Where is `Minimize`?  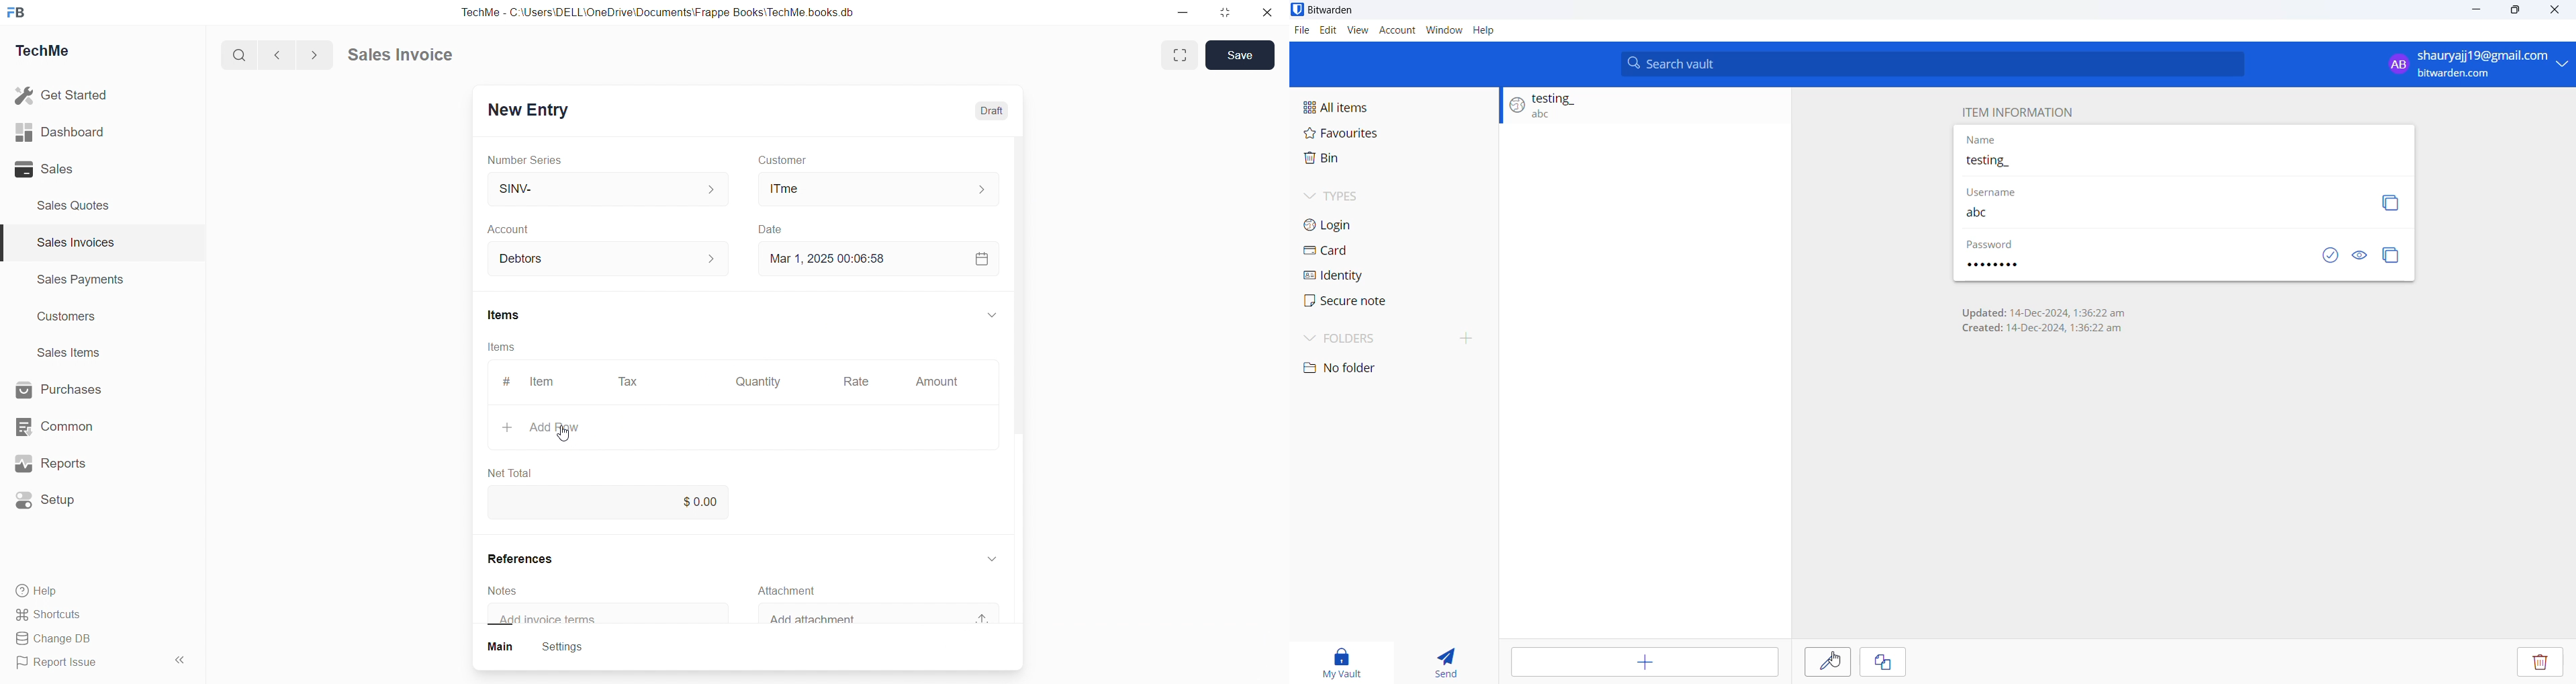
Minimize is located at coordinates (1187, 13).